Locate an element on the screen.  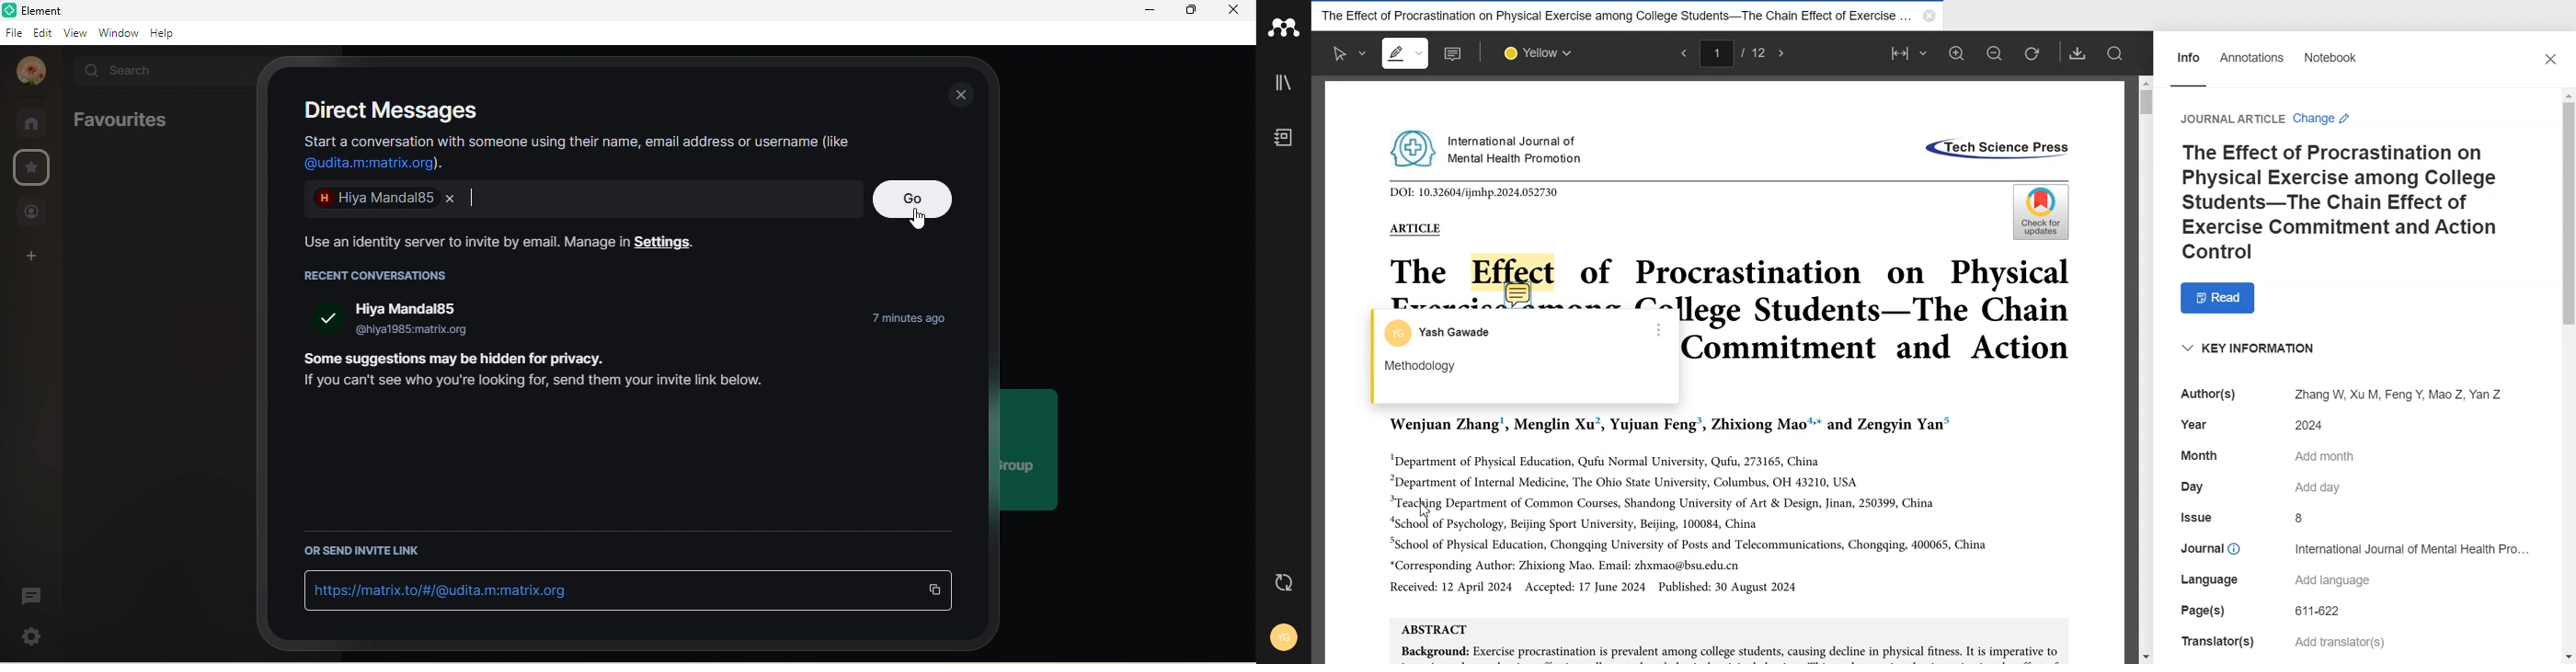
selected is located at coordinates (327, 317).